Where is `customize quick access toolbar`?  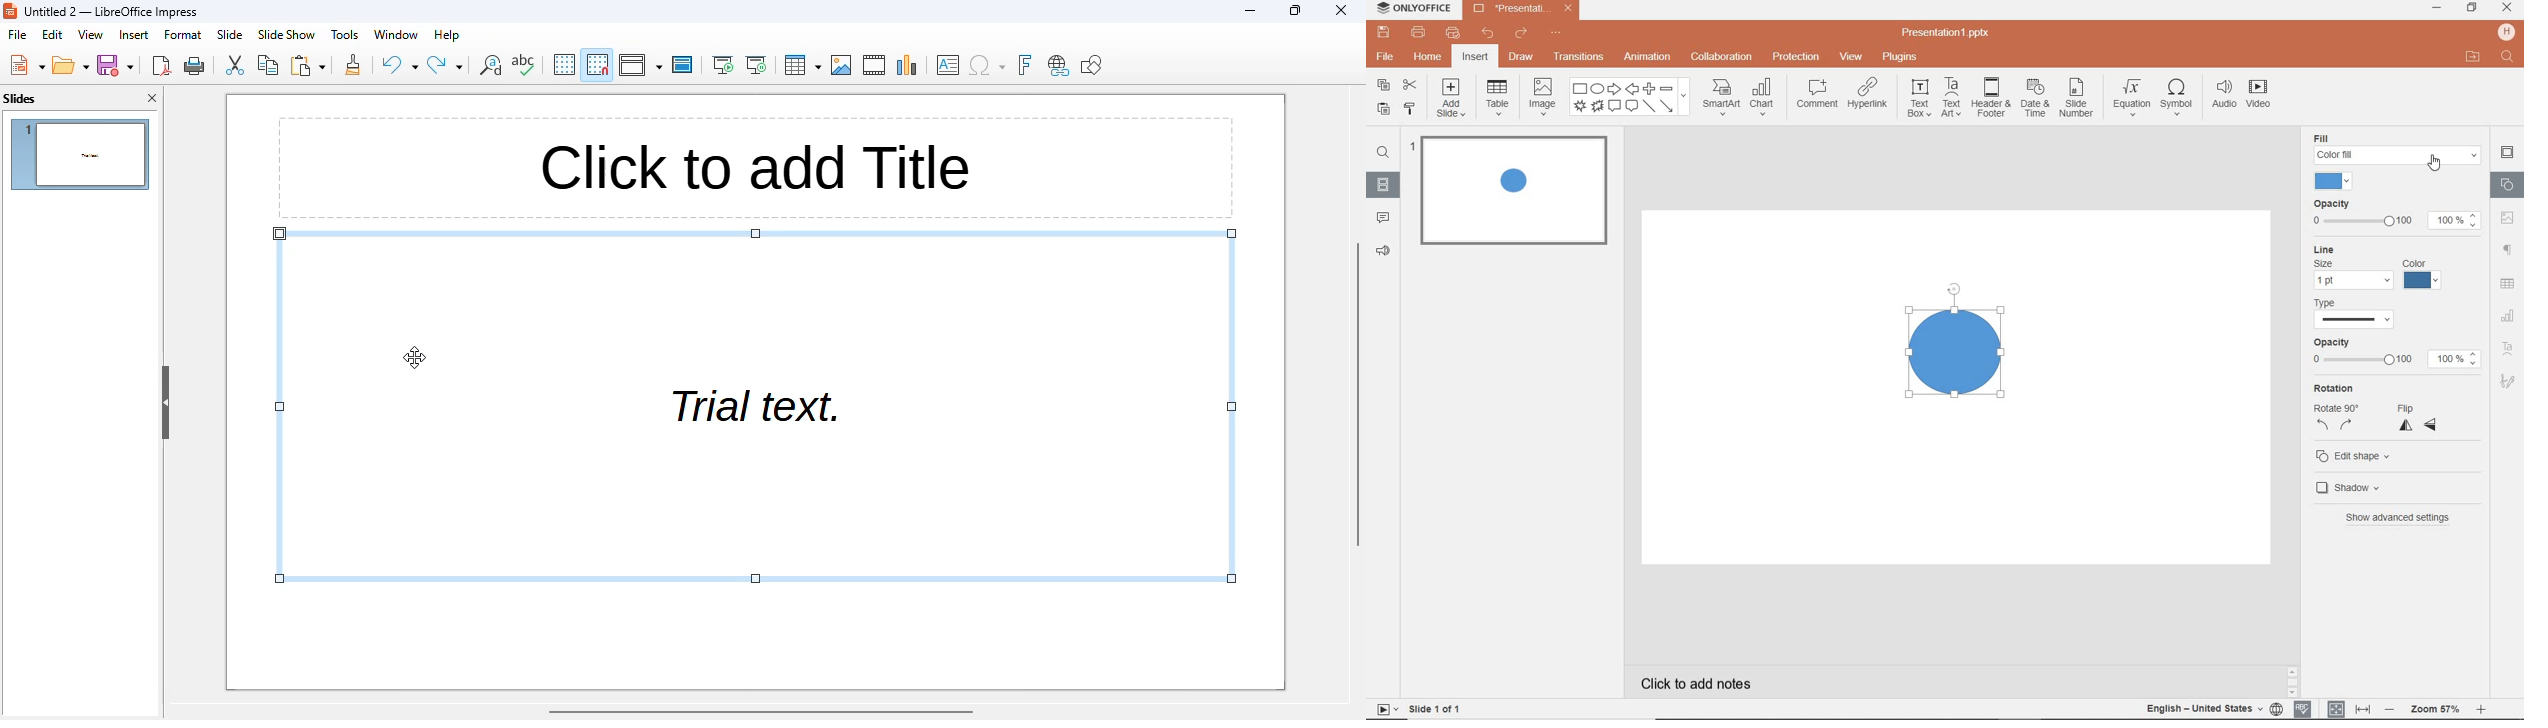
customize quick access toolbar is located at coordinates (1556, 31).